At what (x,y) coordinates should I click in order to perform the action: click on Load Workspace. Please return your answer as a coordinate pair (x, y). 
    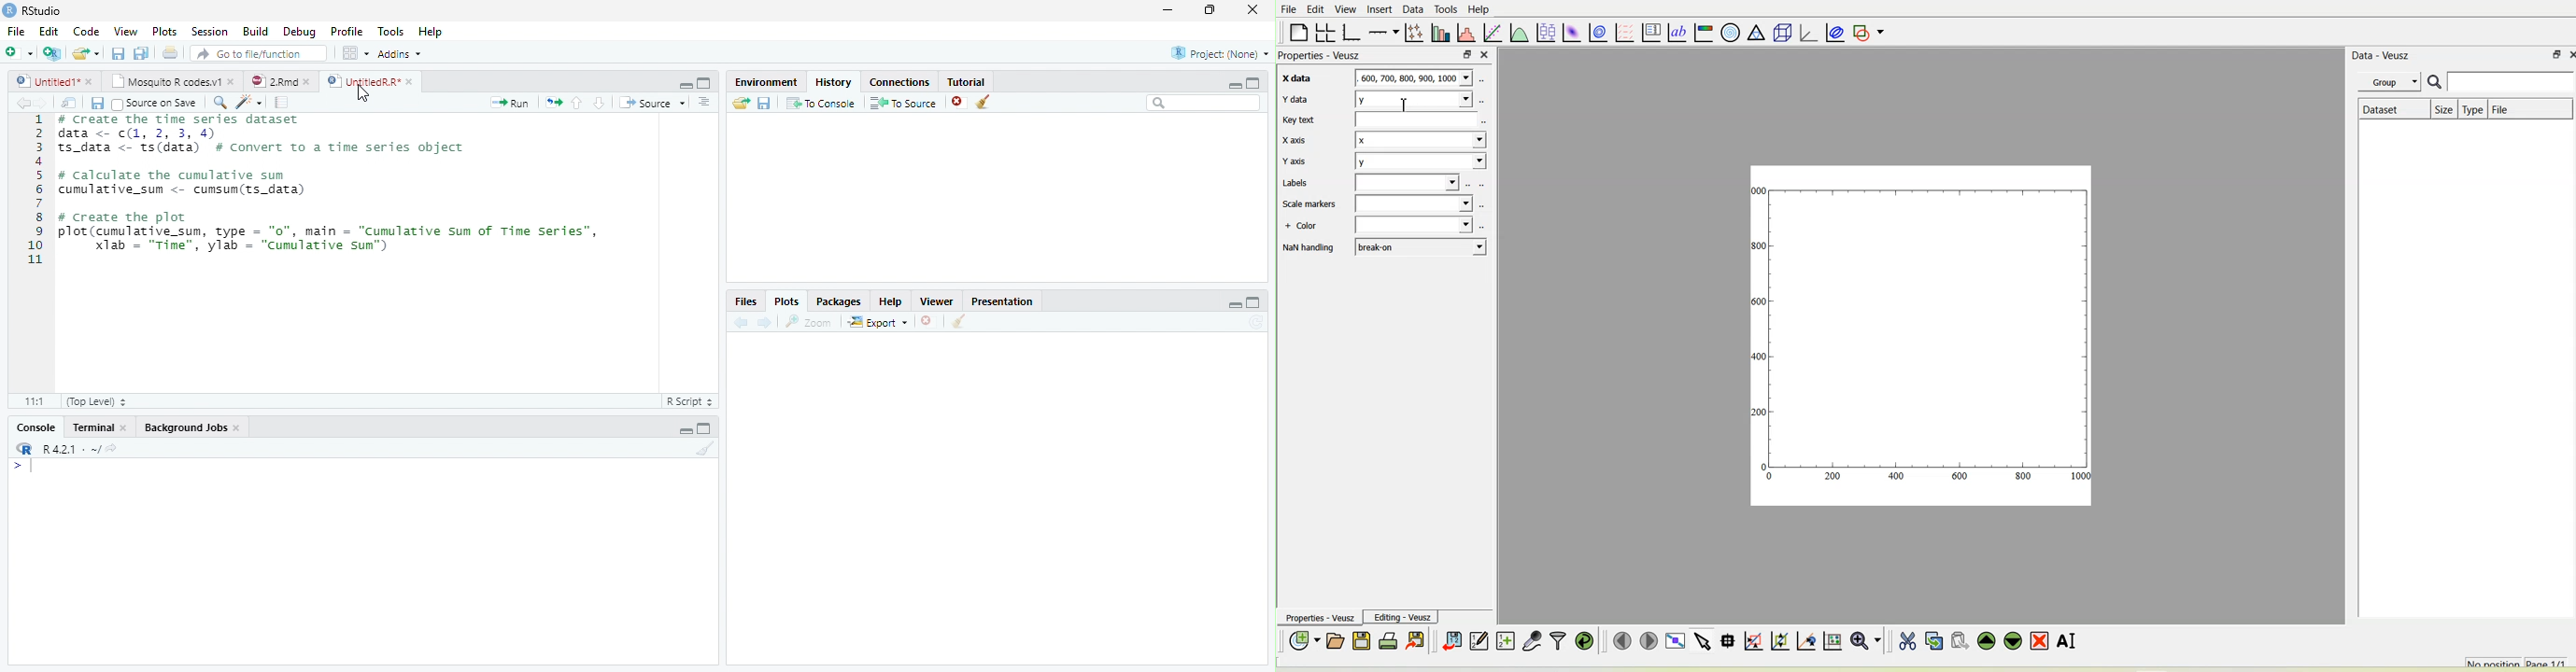
    Looking at the image, I should click on (743, 106).